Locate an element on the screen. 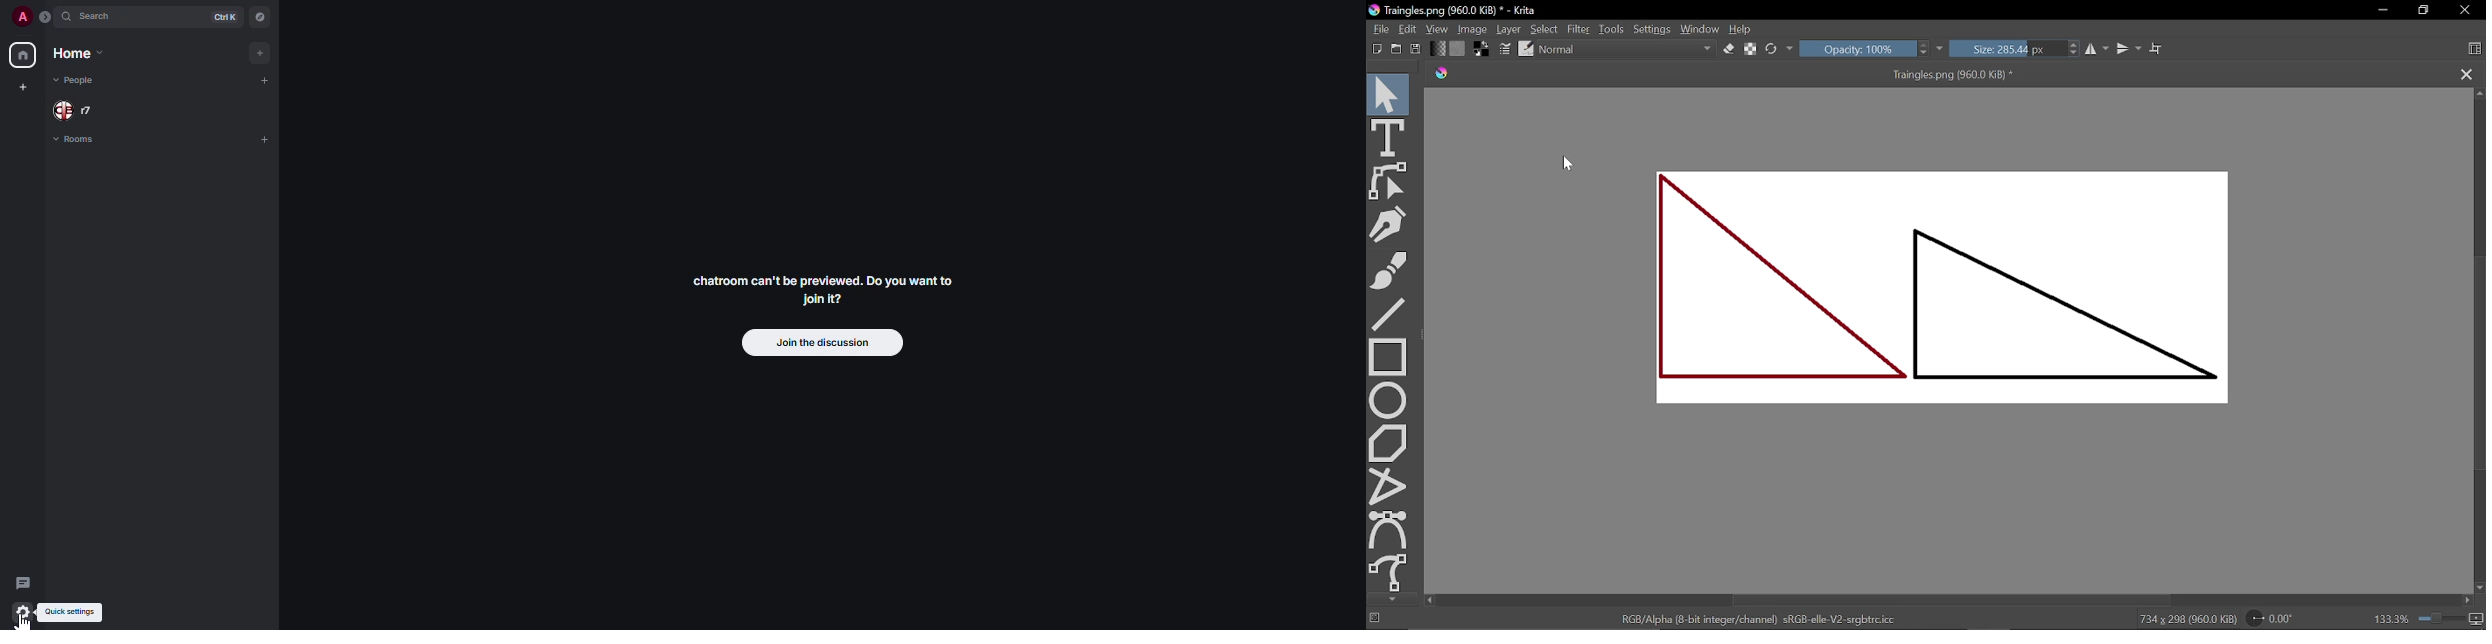 The image size is (2492, 644). Set eraser mode is located at coordinates (1728, 49).